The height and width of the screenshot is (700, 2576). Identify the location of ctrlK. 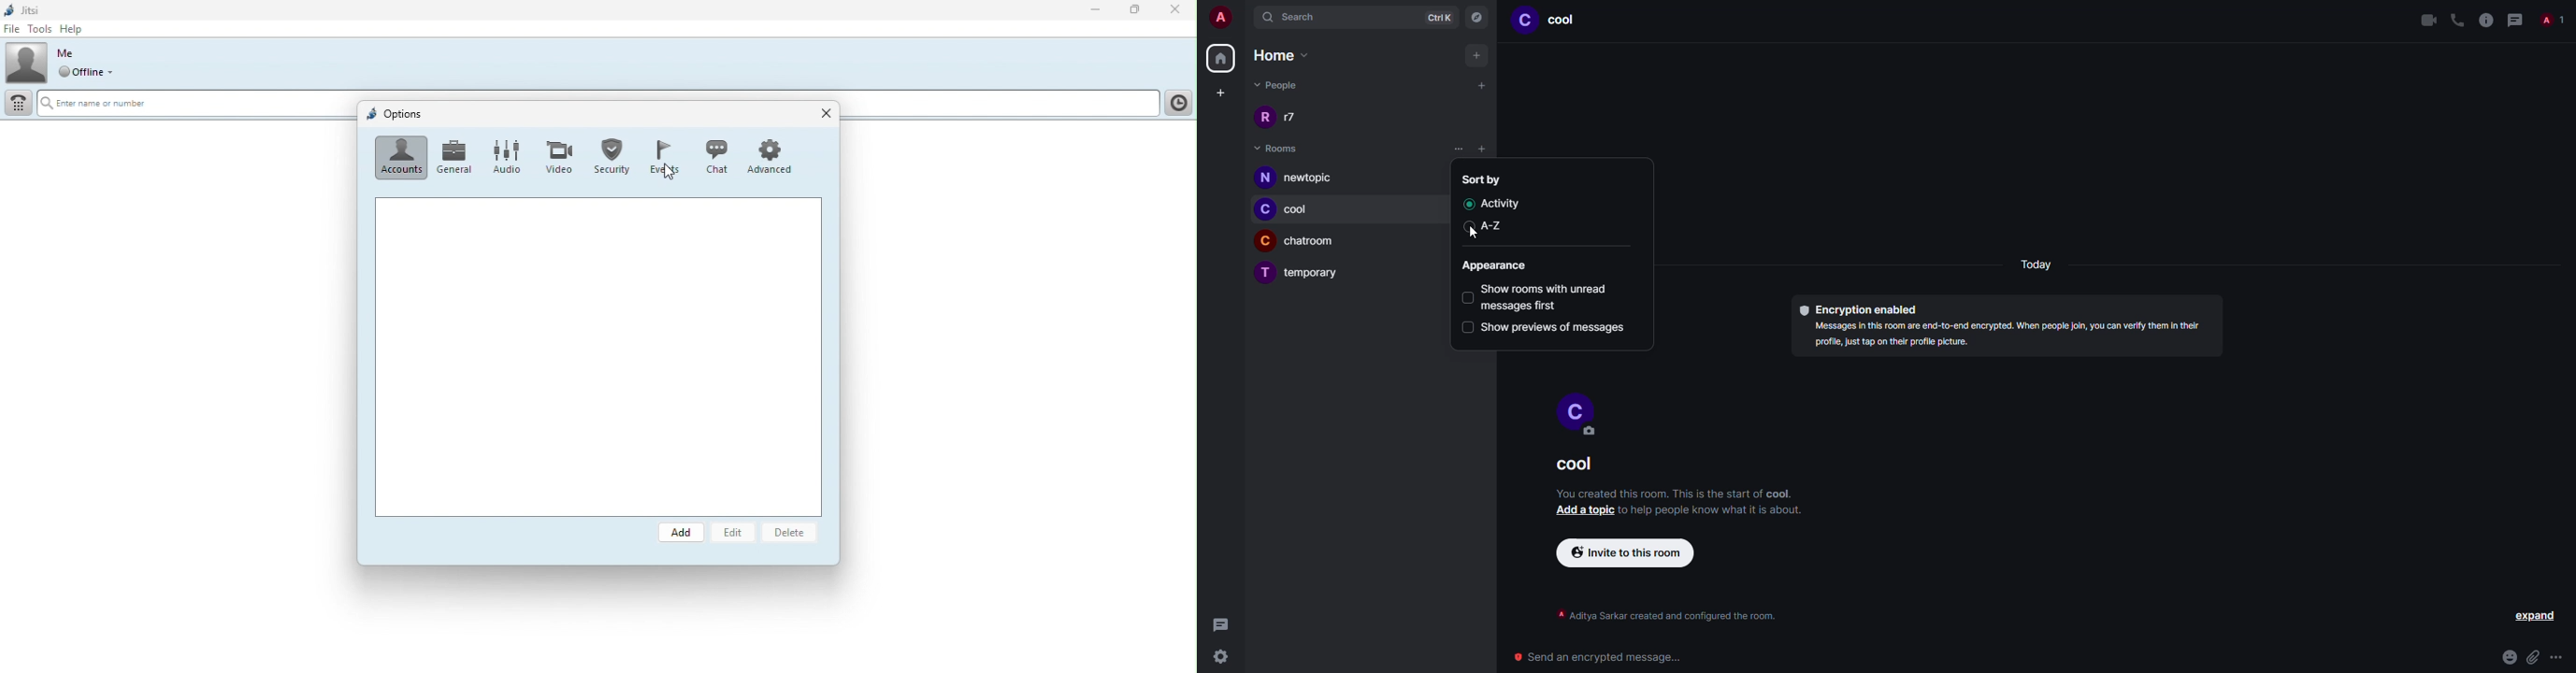
(1435, 18).